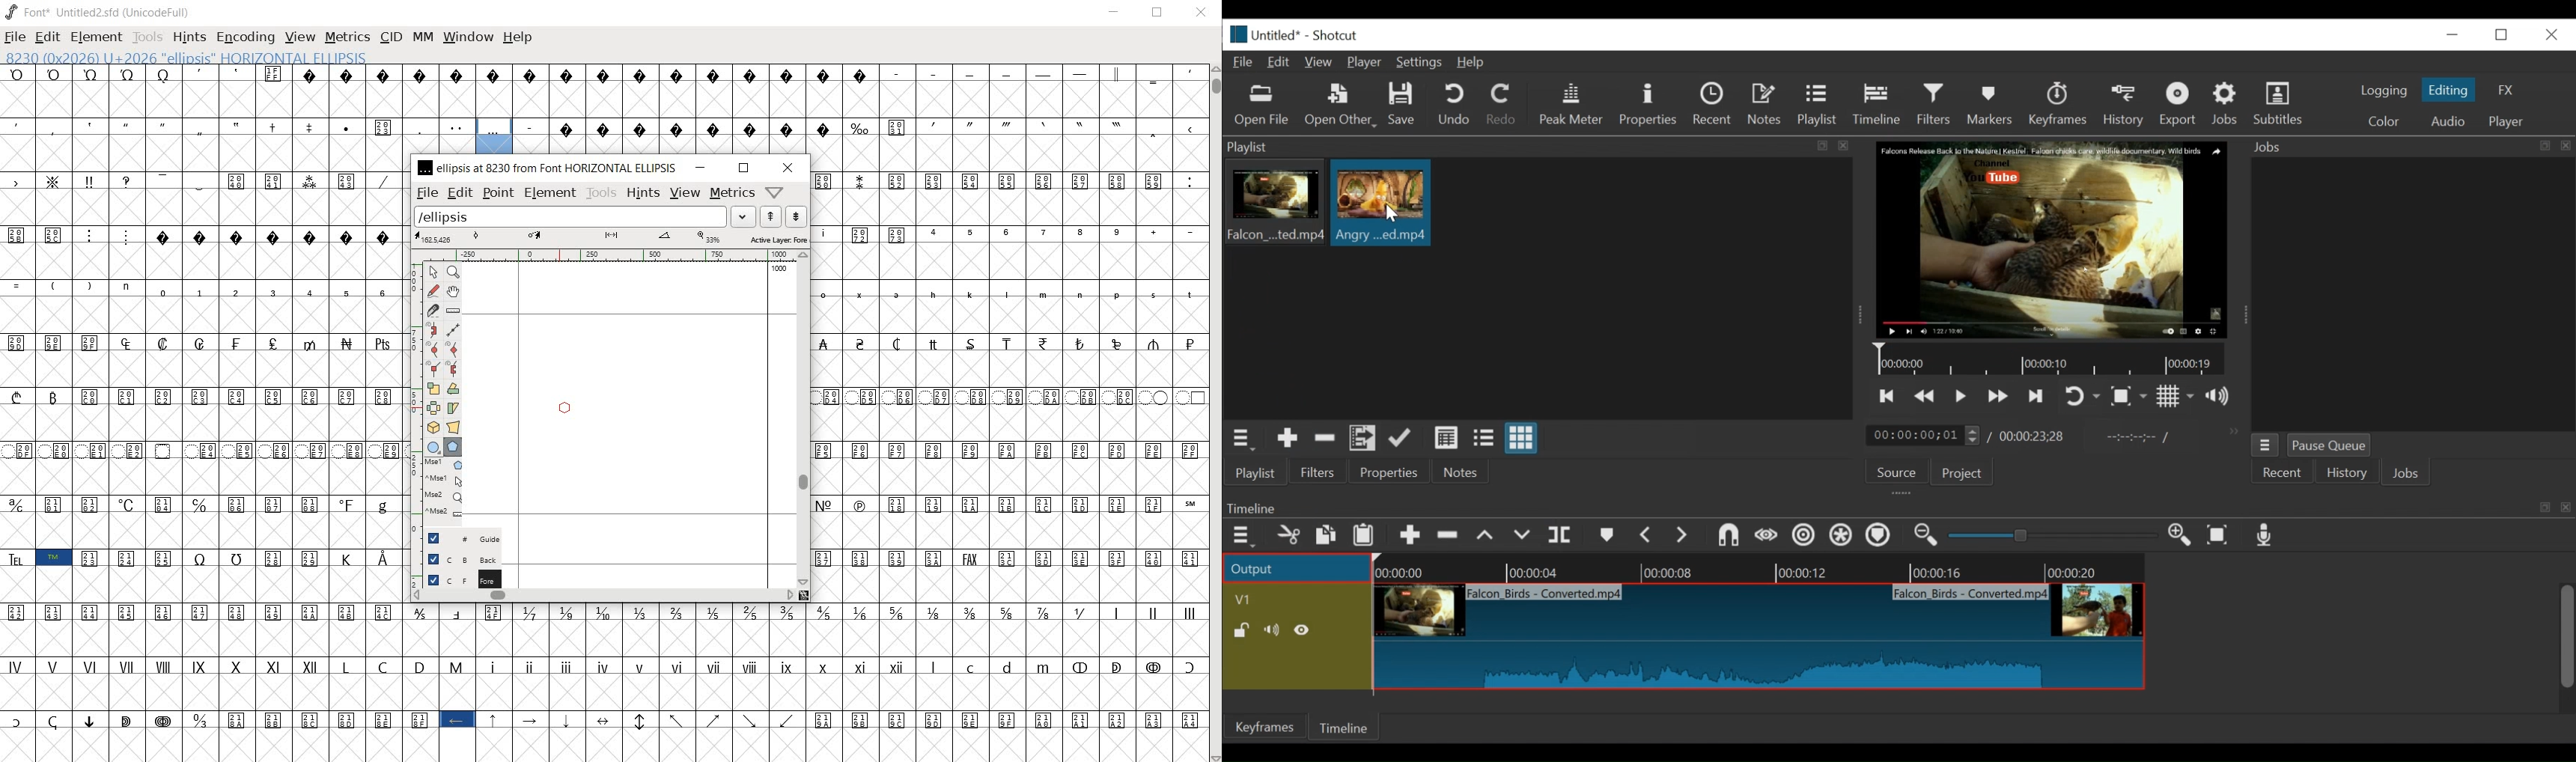  I want to click on Open file, so click(1262, 106).